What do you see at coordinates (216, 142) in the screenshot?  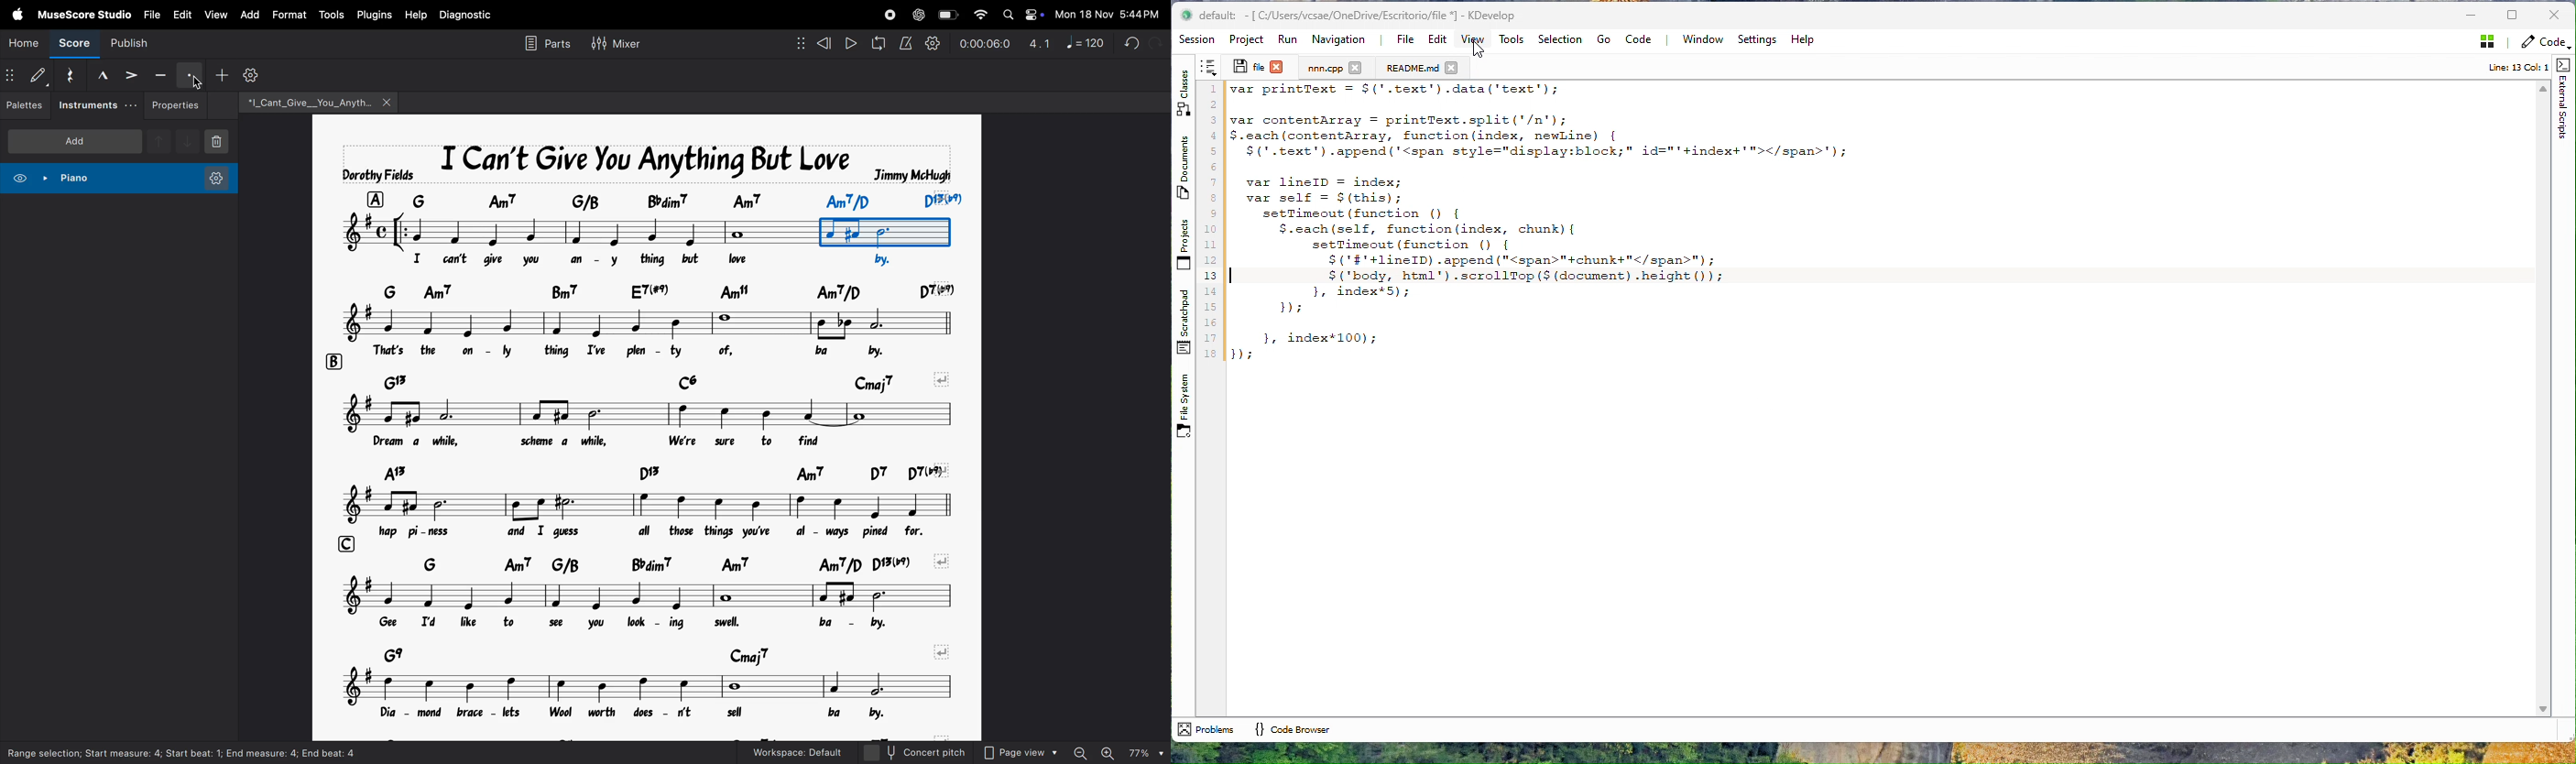 I see `delete` at bounding box center [216, 142].